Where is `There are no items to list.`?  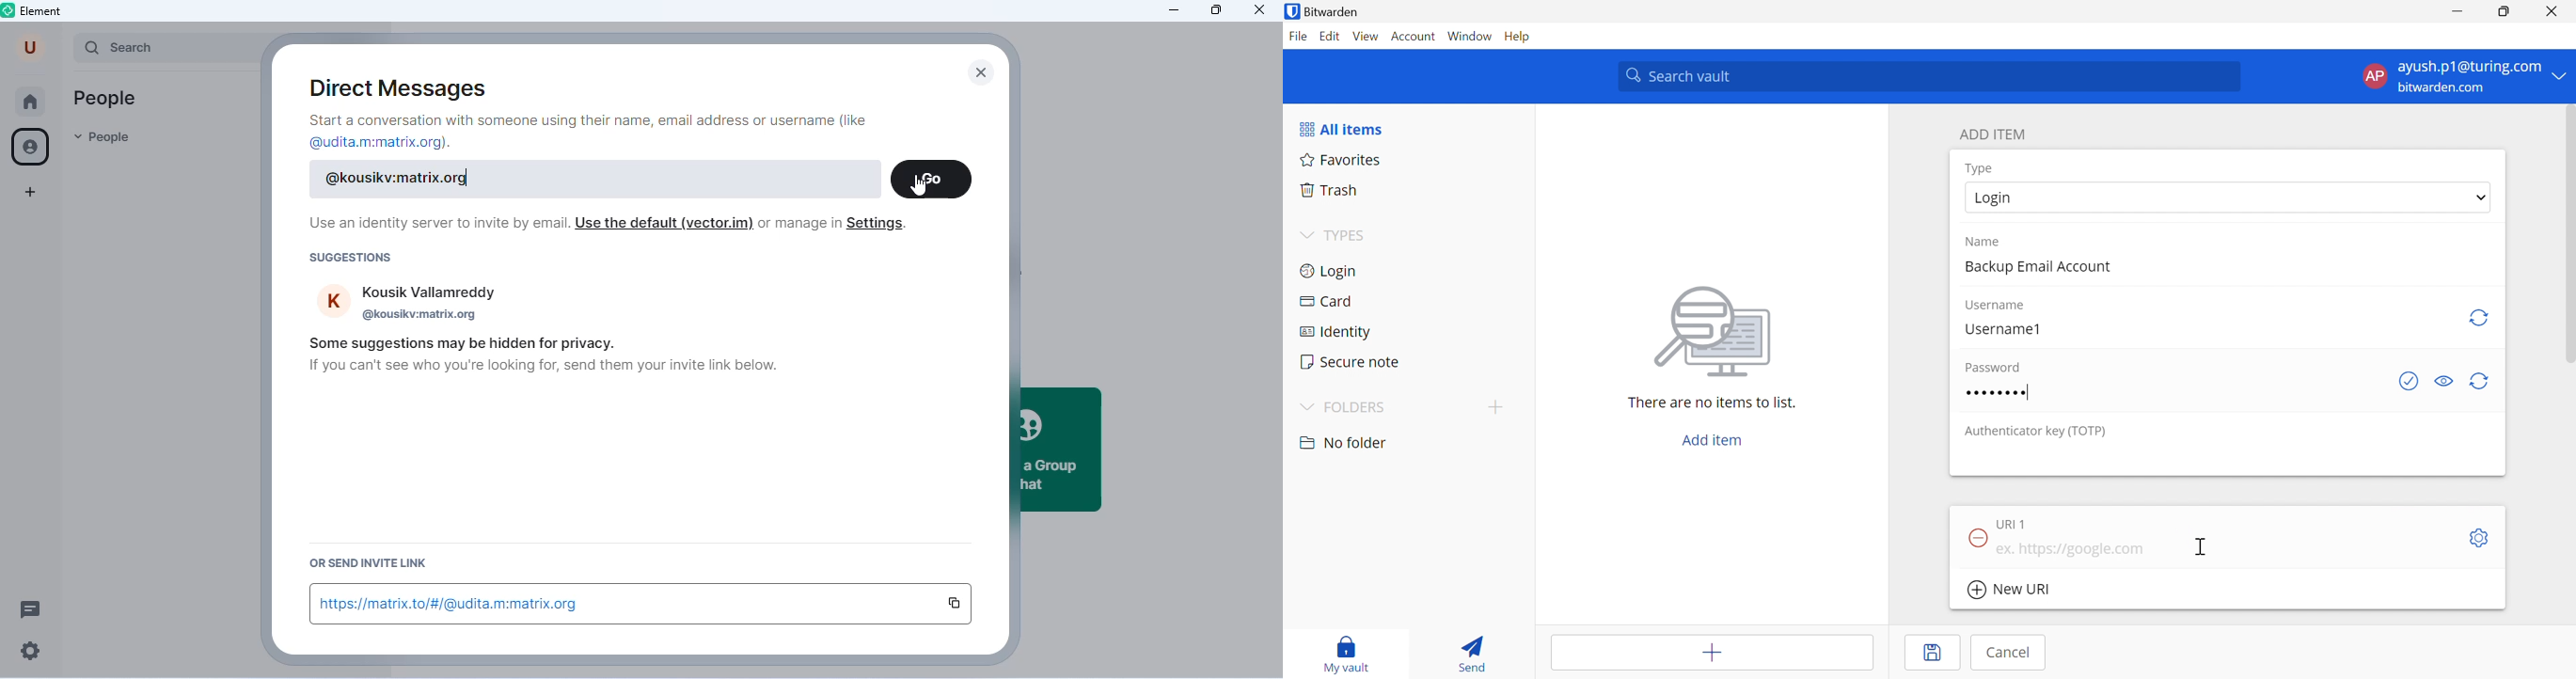
There are no items to list. is located at coordinates (1712, 402).